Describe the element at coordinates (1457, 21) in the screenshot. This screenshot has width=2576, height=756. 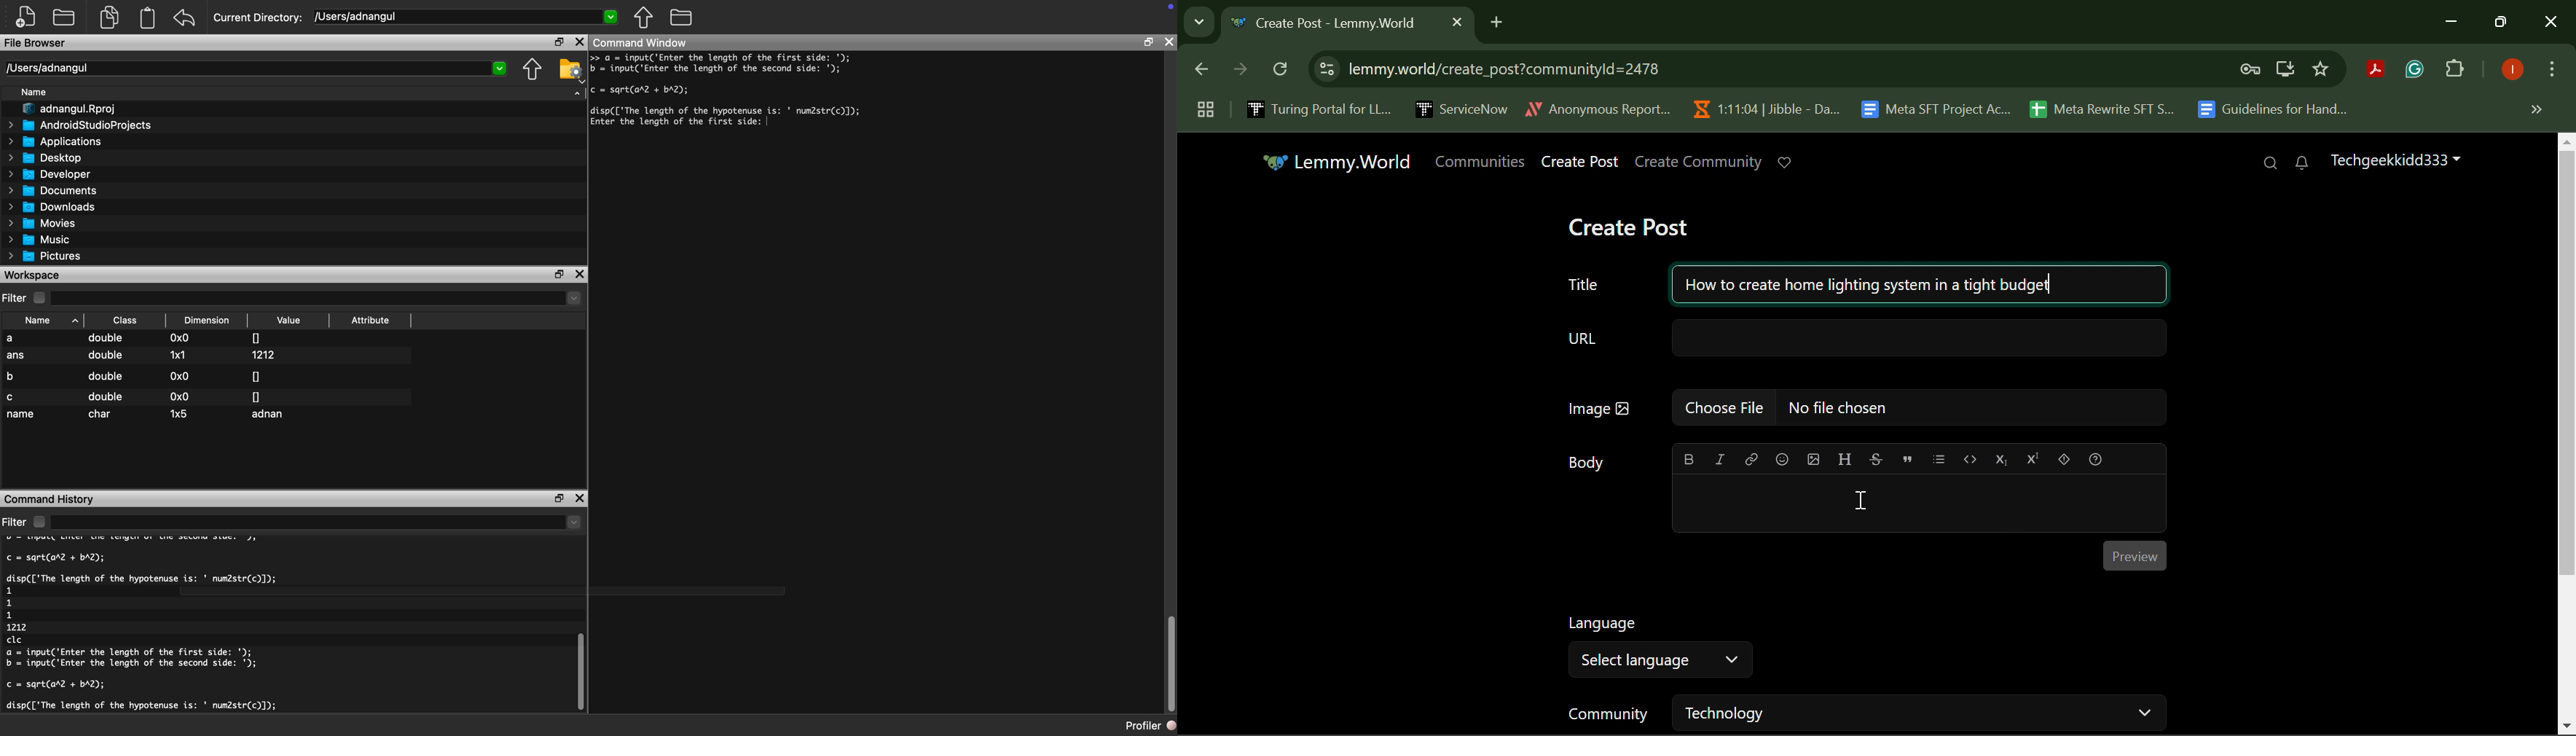
I see `Close Tab` at that location.